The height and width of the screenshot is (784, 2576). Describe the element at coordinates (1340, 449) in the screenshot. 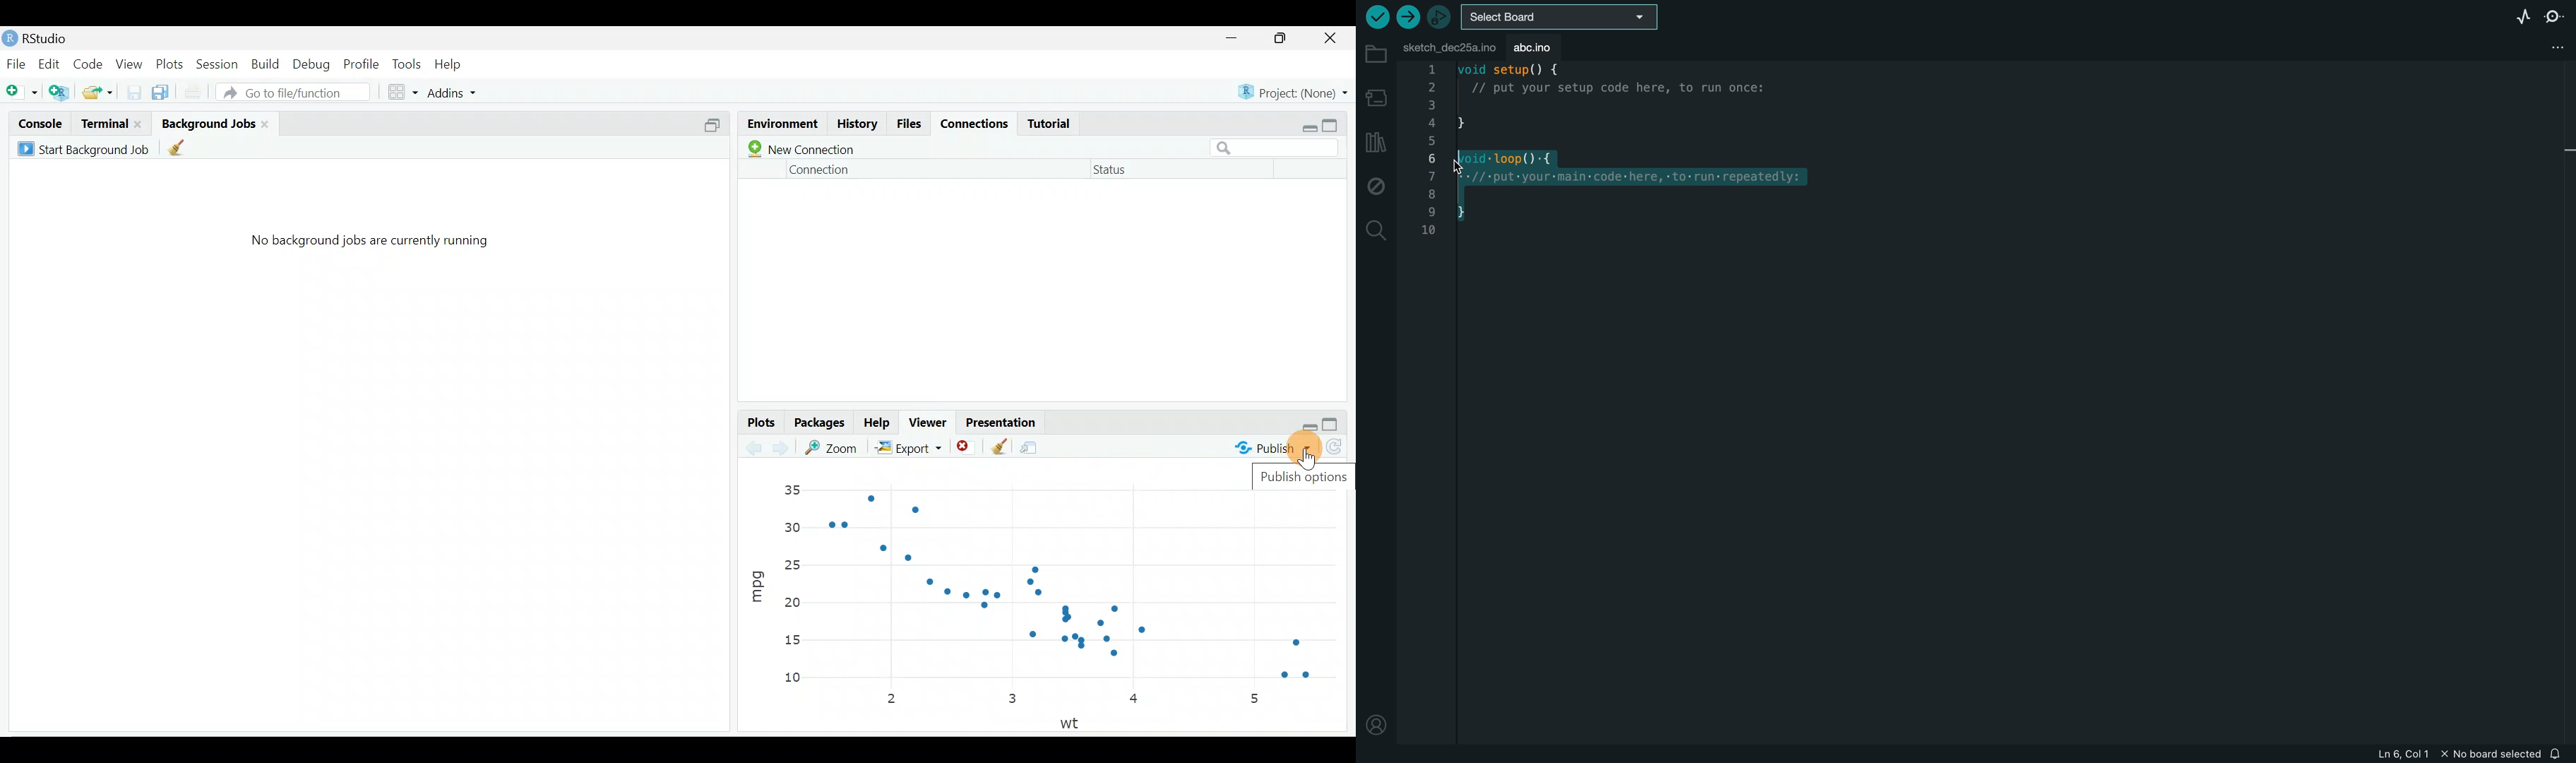

I see `Refresh viewer` at that location.